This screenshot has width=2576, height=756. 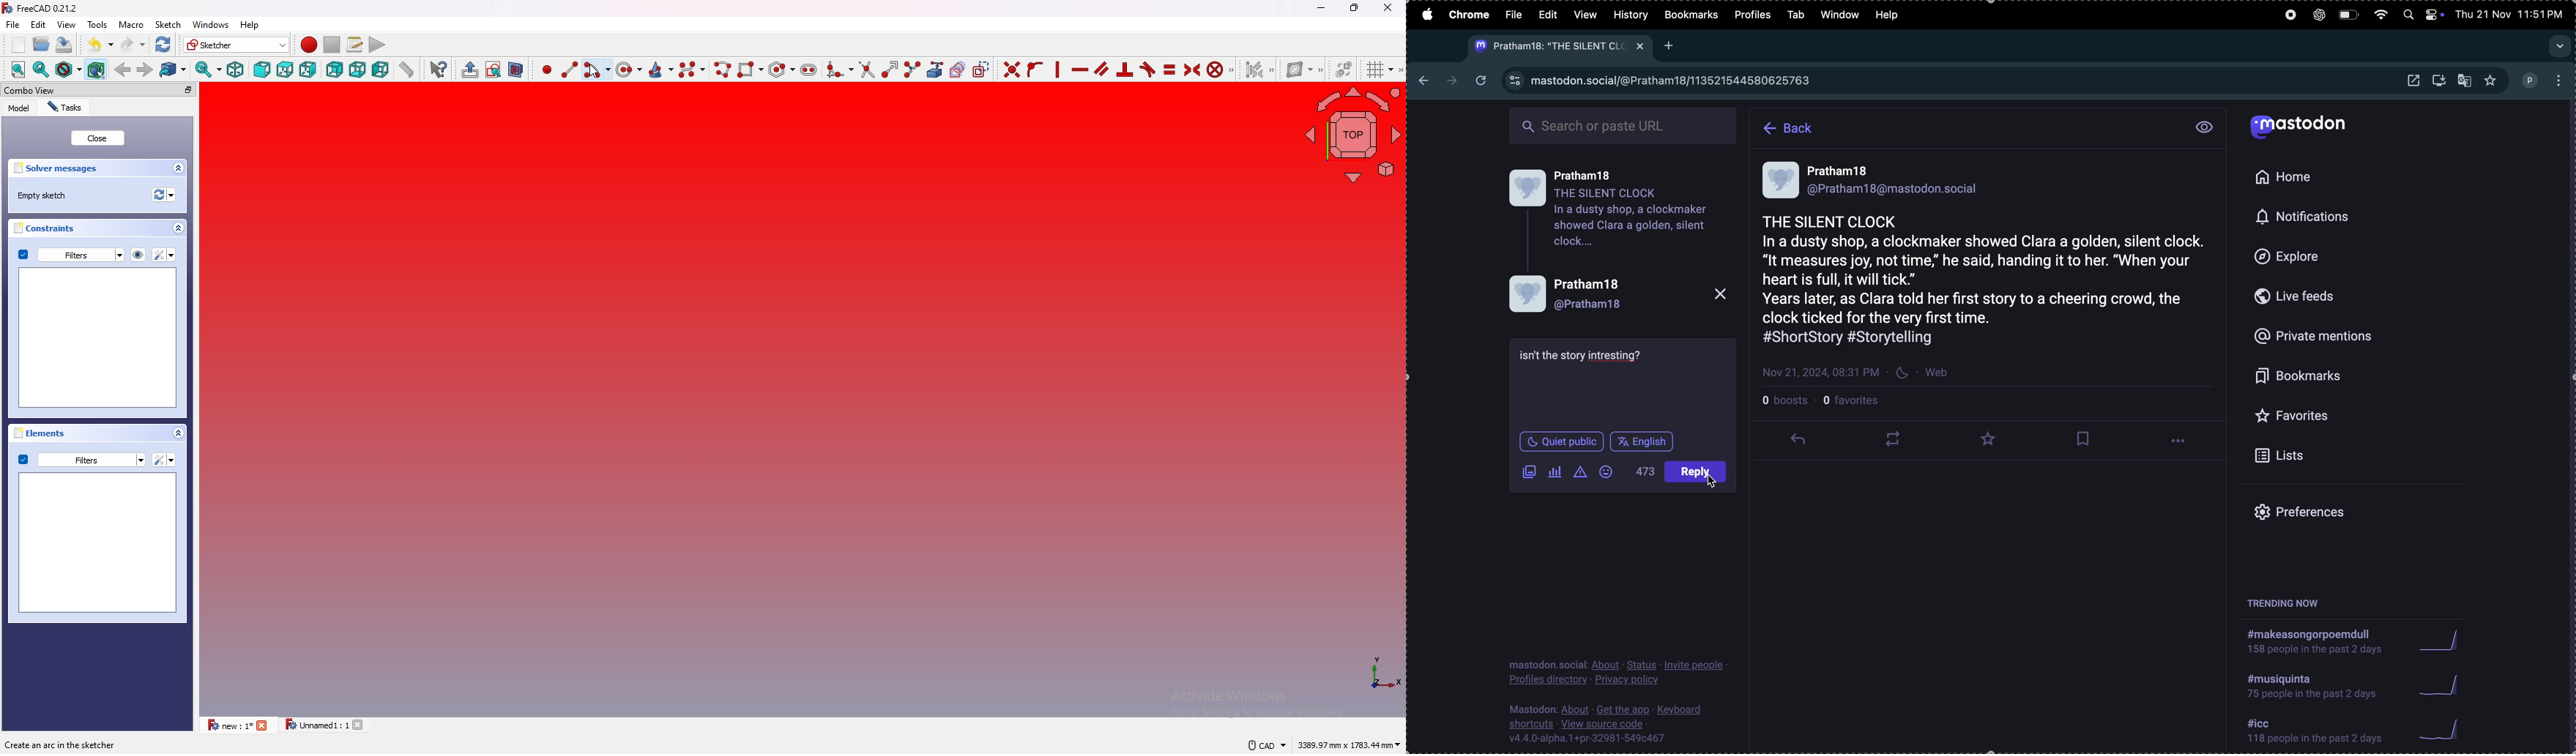 I want to click on apple menu, so click(x=1426, y=14).